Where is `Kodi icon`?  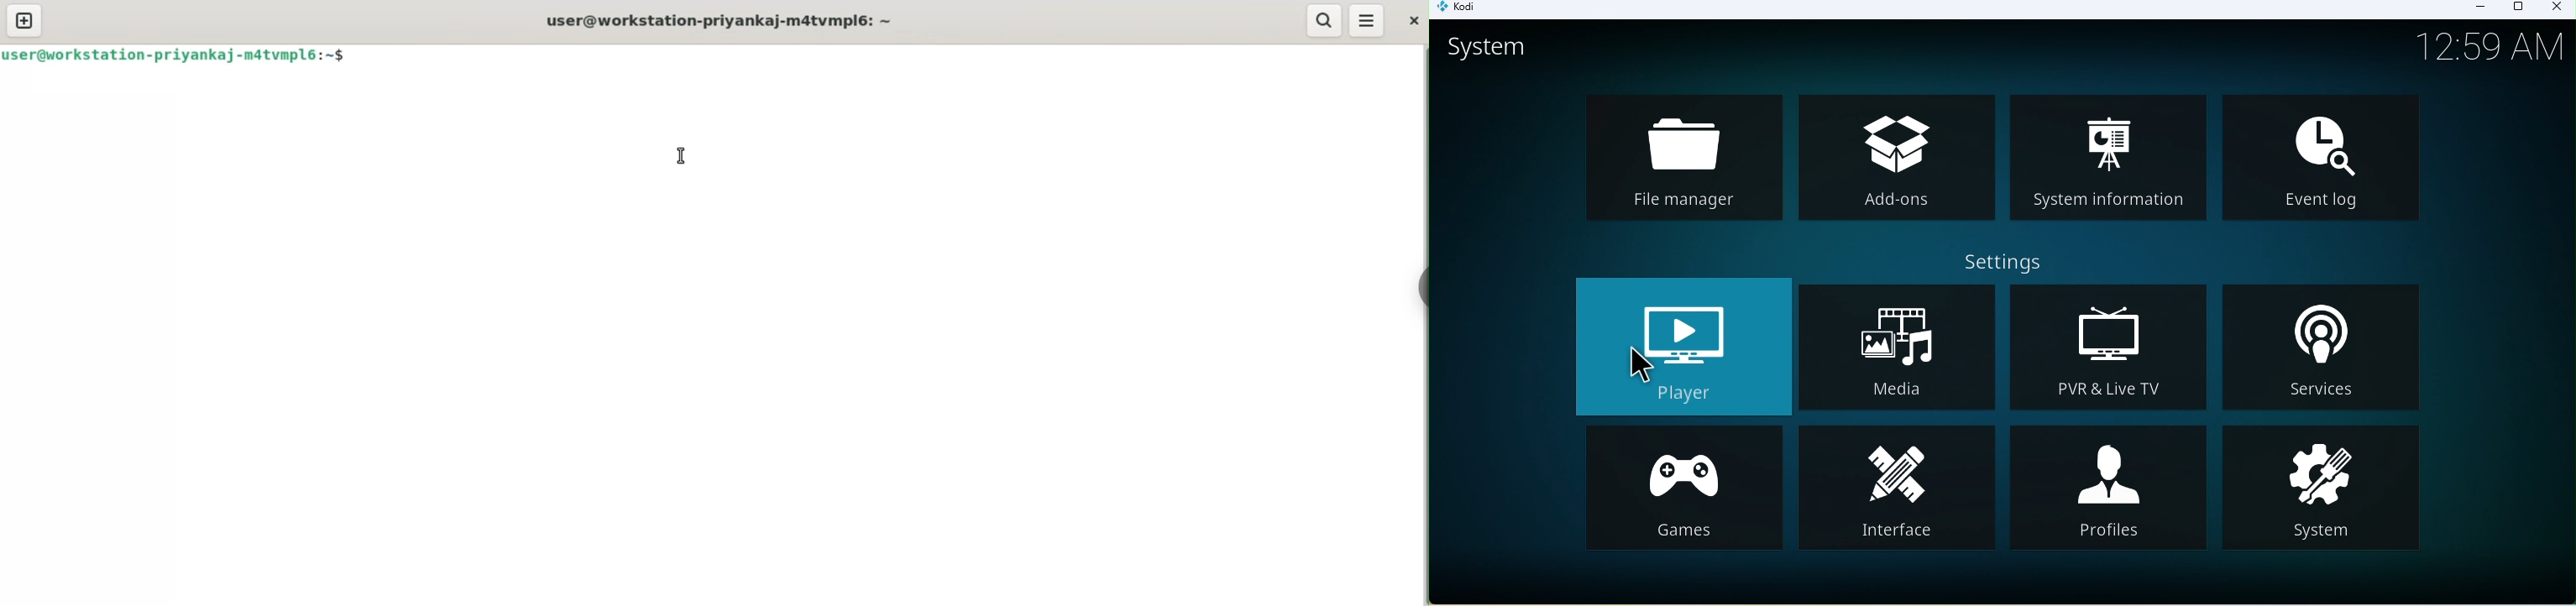
Kodi icon is located at coordinates (1463, 10).